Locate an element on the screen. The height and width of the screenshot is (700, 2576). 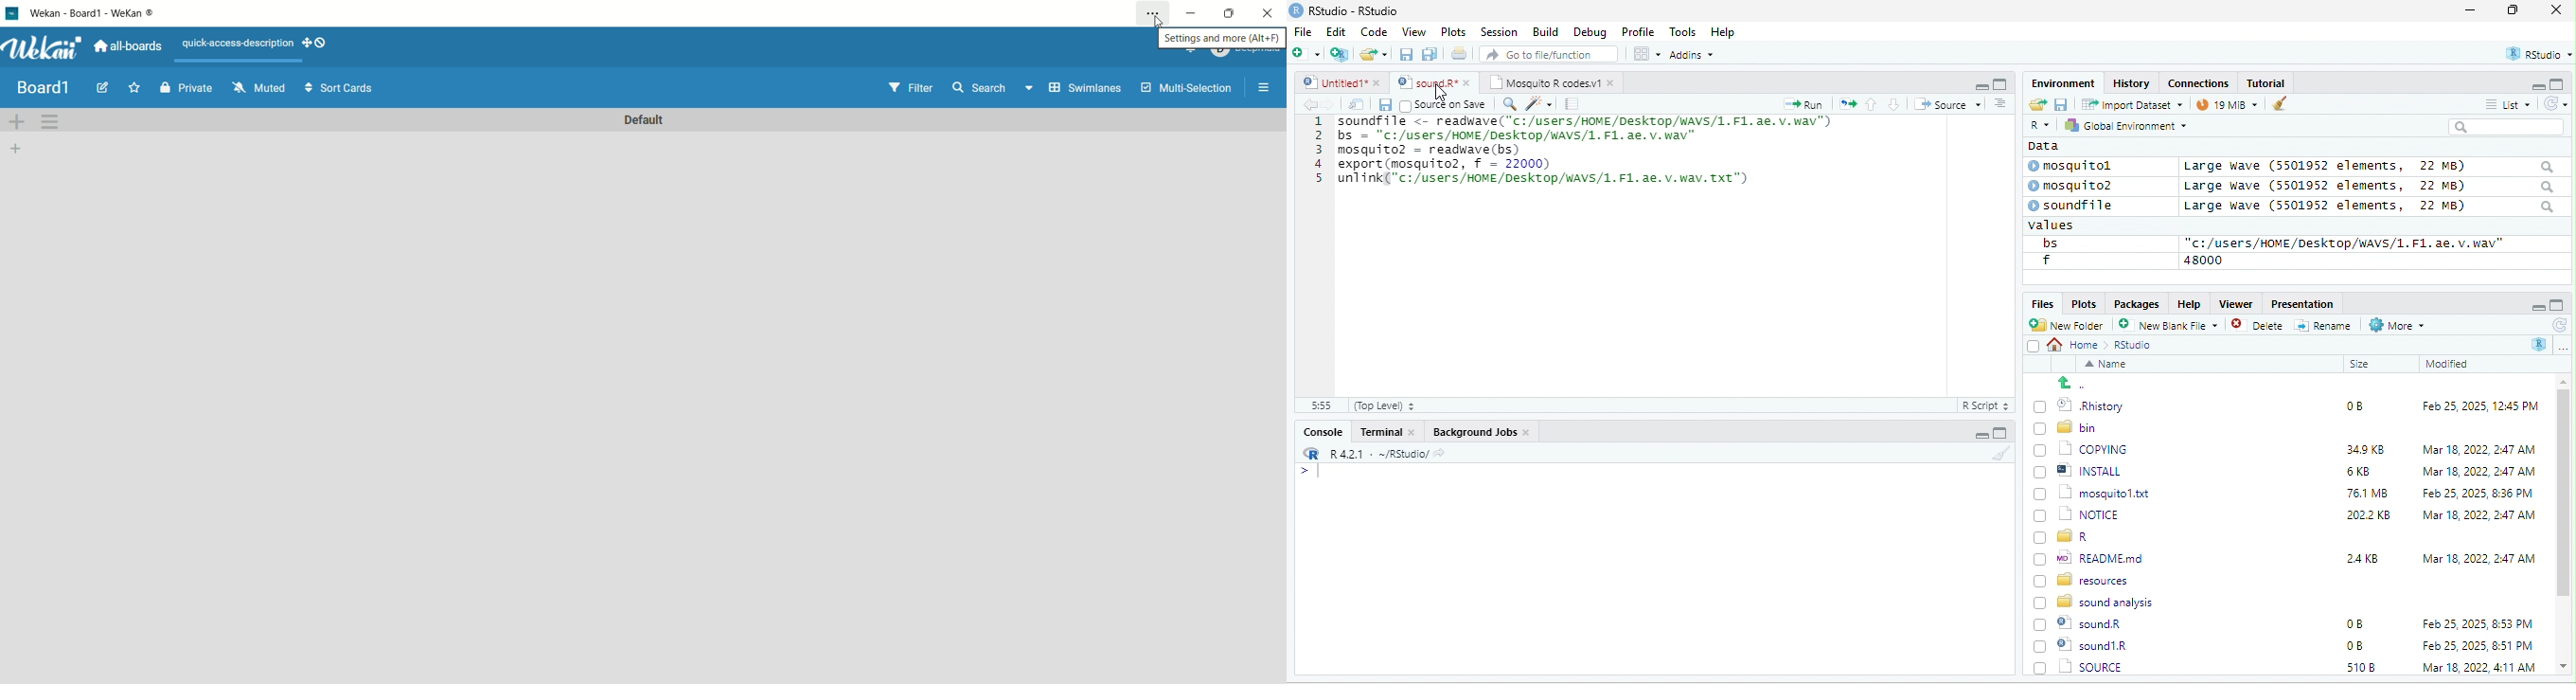
open is located at coordinates (1357, 104).